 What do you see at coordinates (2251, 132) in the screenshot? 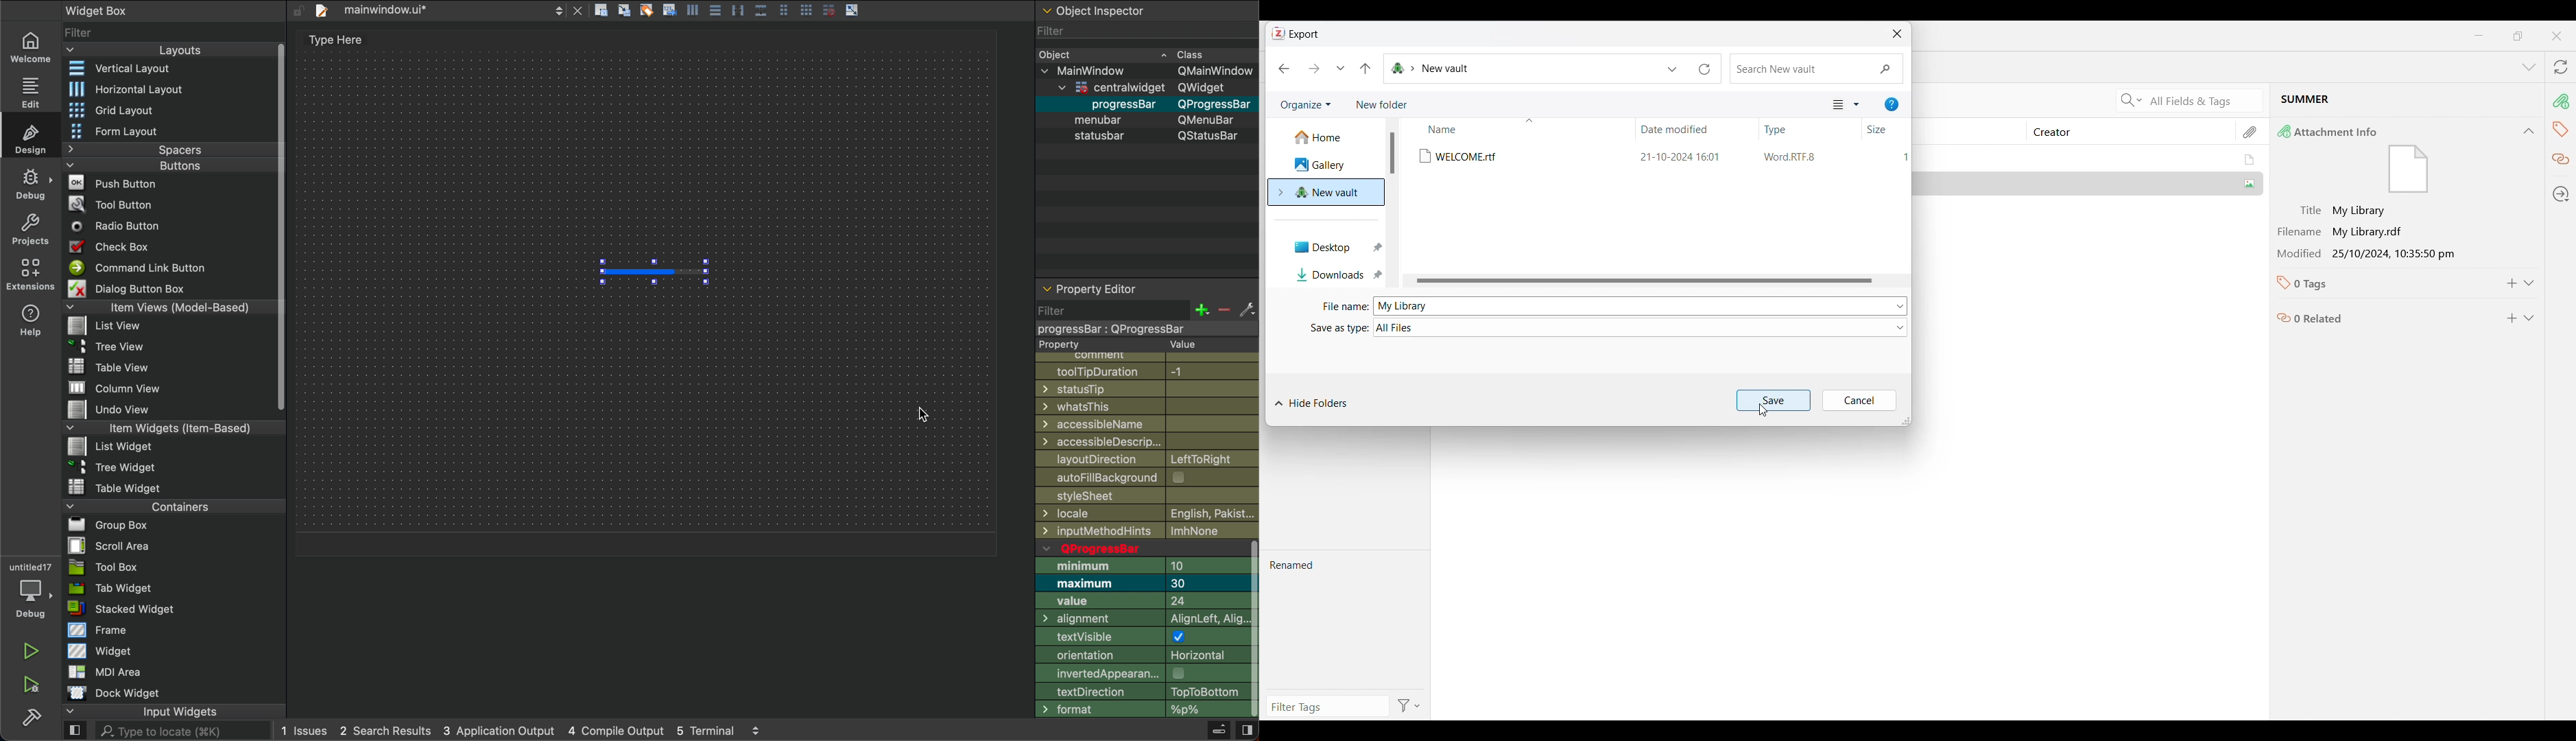
I see `Attachments` at bounding box center [2251, 132].